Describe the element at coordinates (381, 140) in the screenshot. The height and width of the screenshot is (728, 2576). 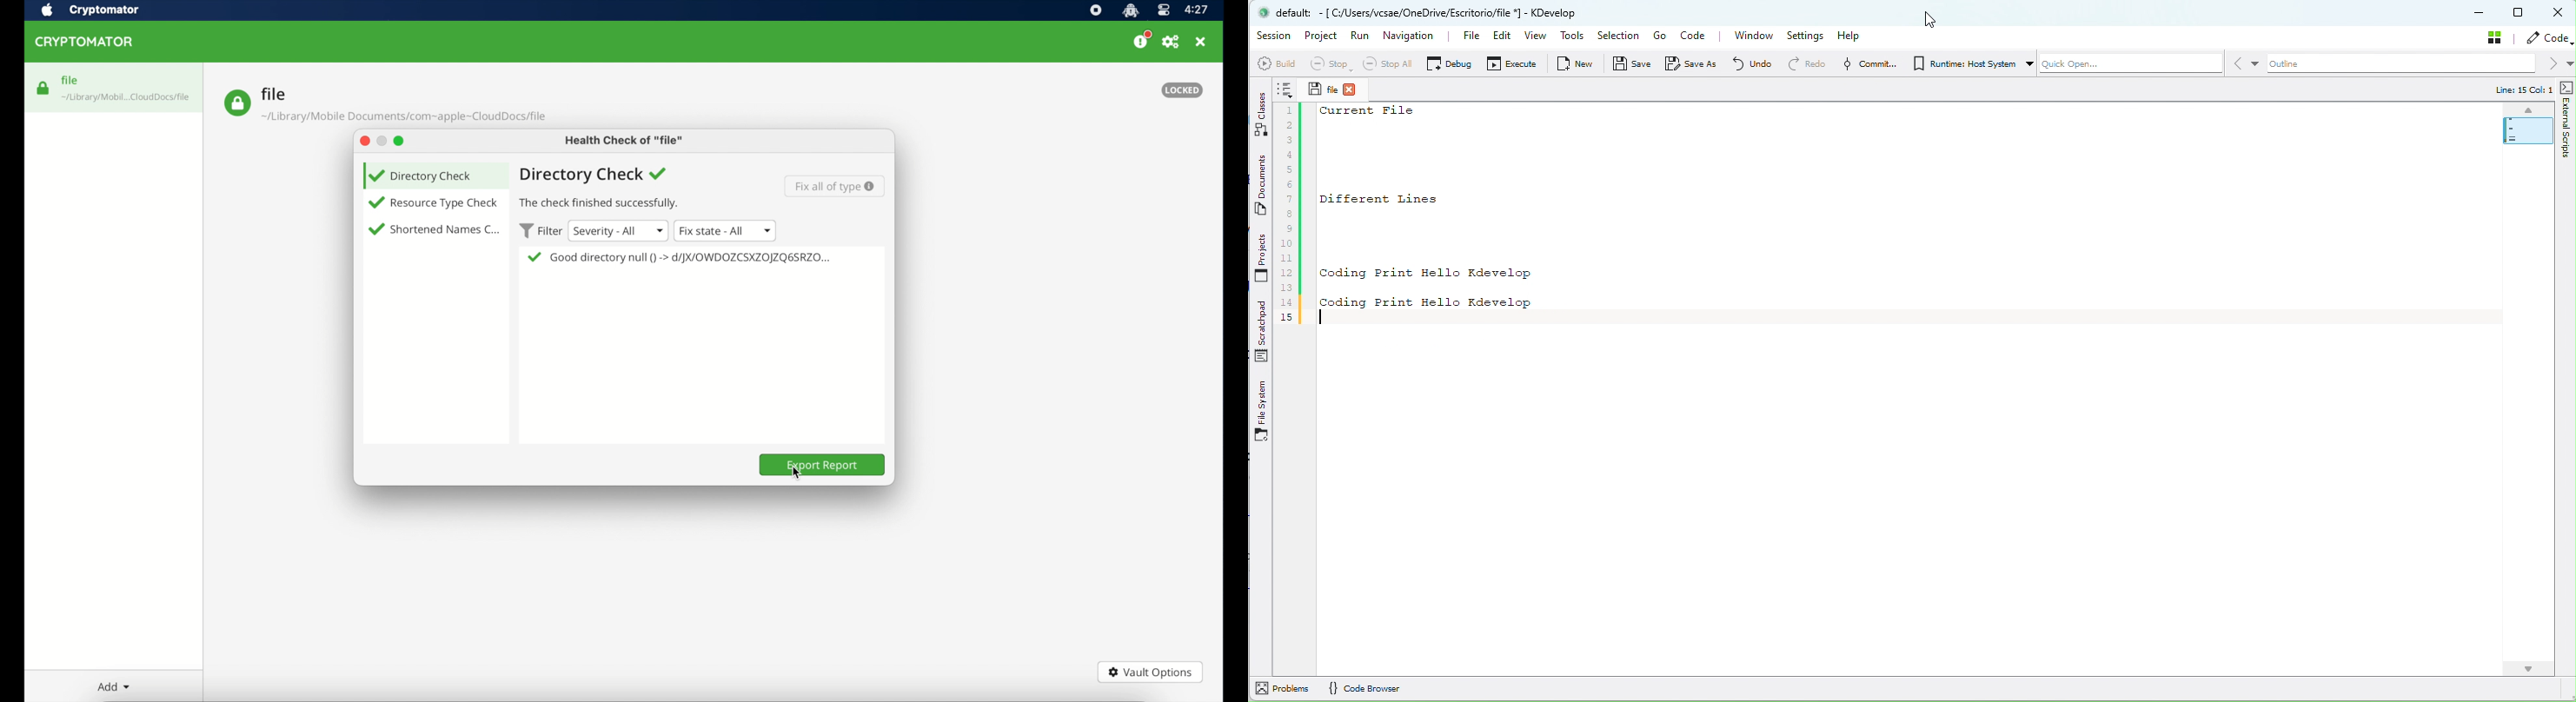
I see `minimize` at that location.